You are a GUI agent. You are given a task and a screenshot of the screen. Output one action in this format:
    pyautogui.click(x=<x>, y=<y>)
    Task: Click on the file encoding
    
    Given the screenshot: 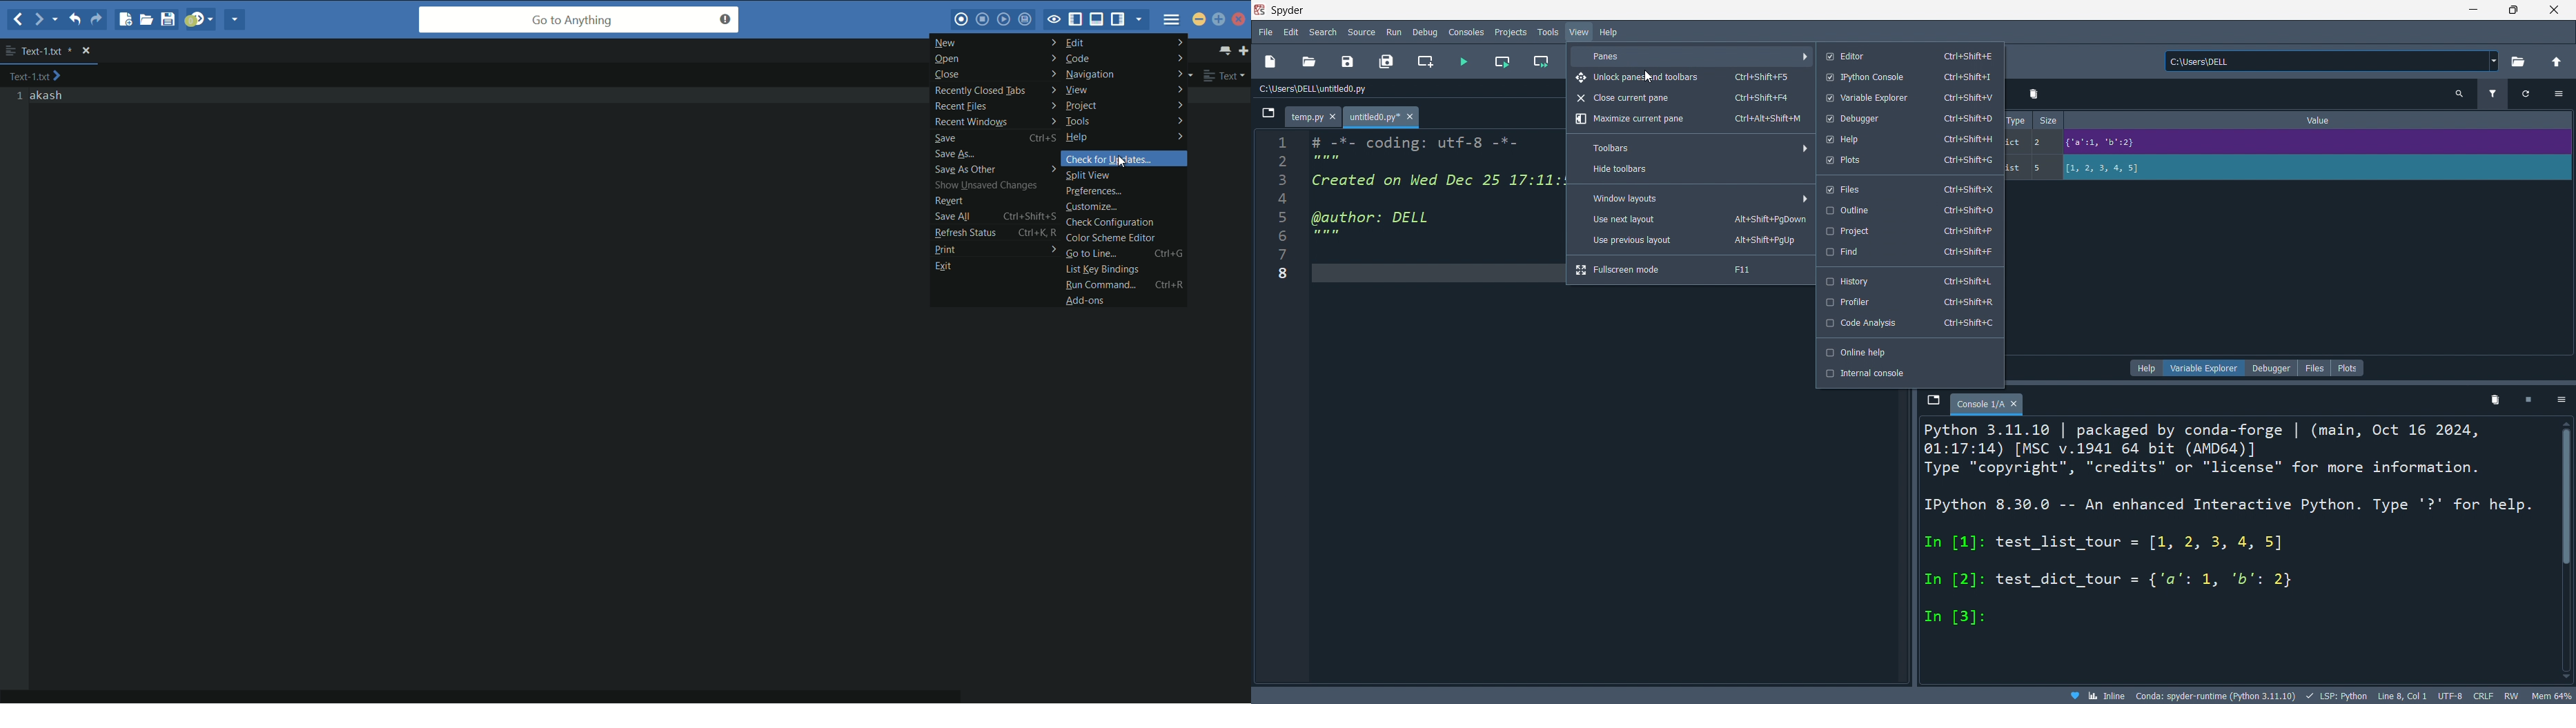 What is the action you would take?
    pyautogui.click(x=2449, y=696)
    